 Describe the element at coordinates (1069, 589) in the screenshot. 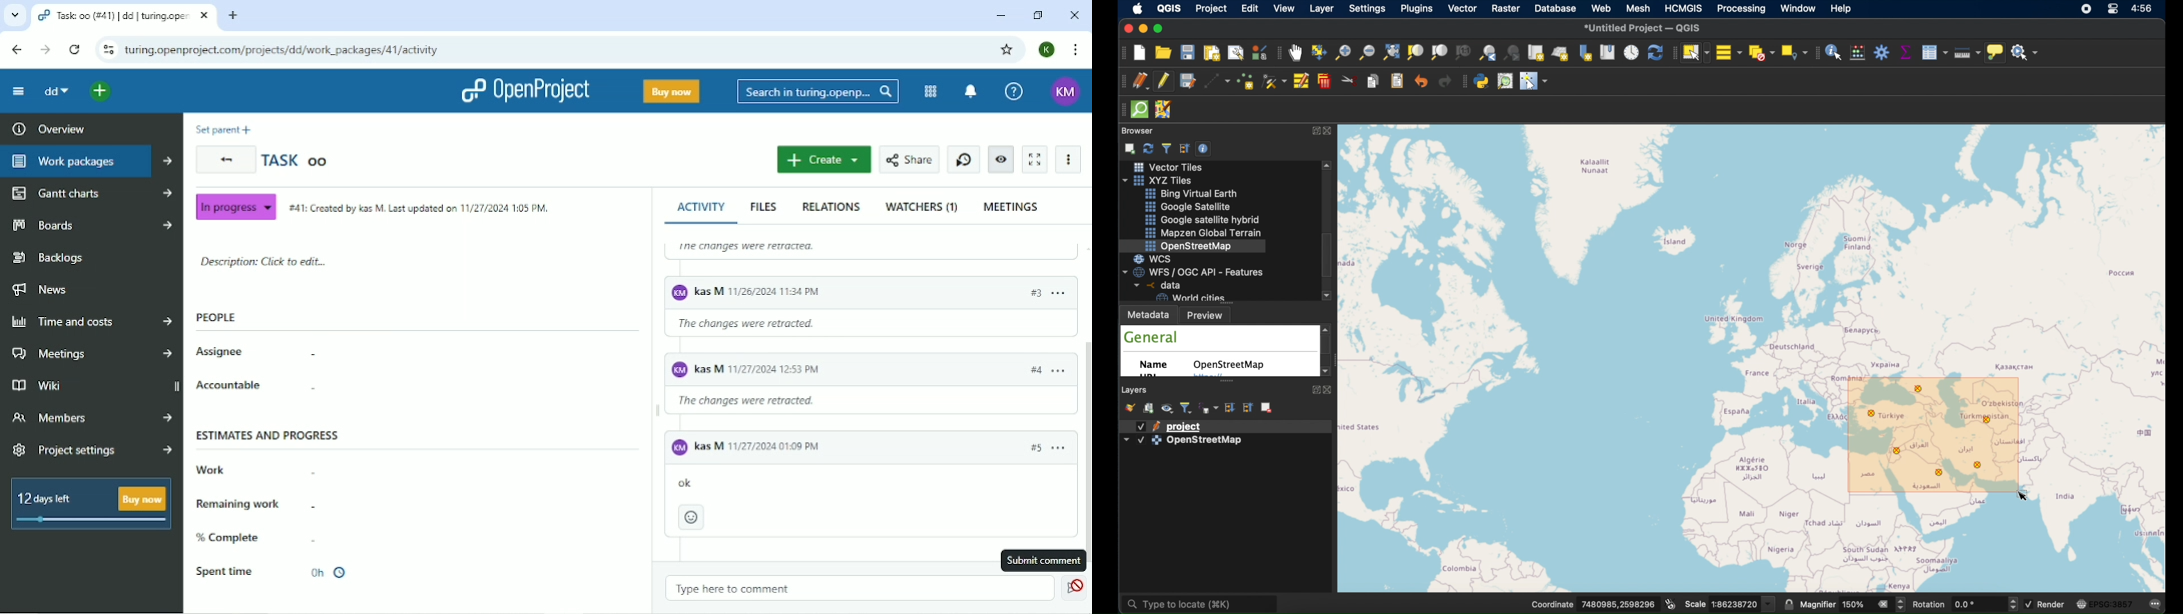

I see `submit comment` at that location.